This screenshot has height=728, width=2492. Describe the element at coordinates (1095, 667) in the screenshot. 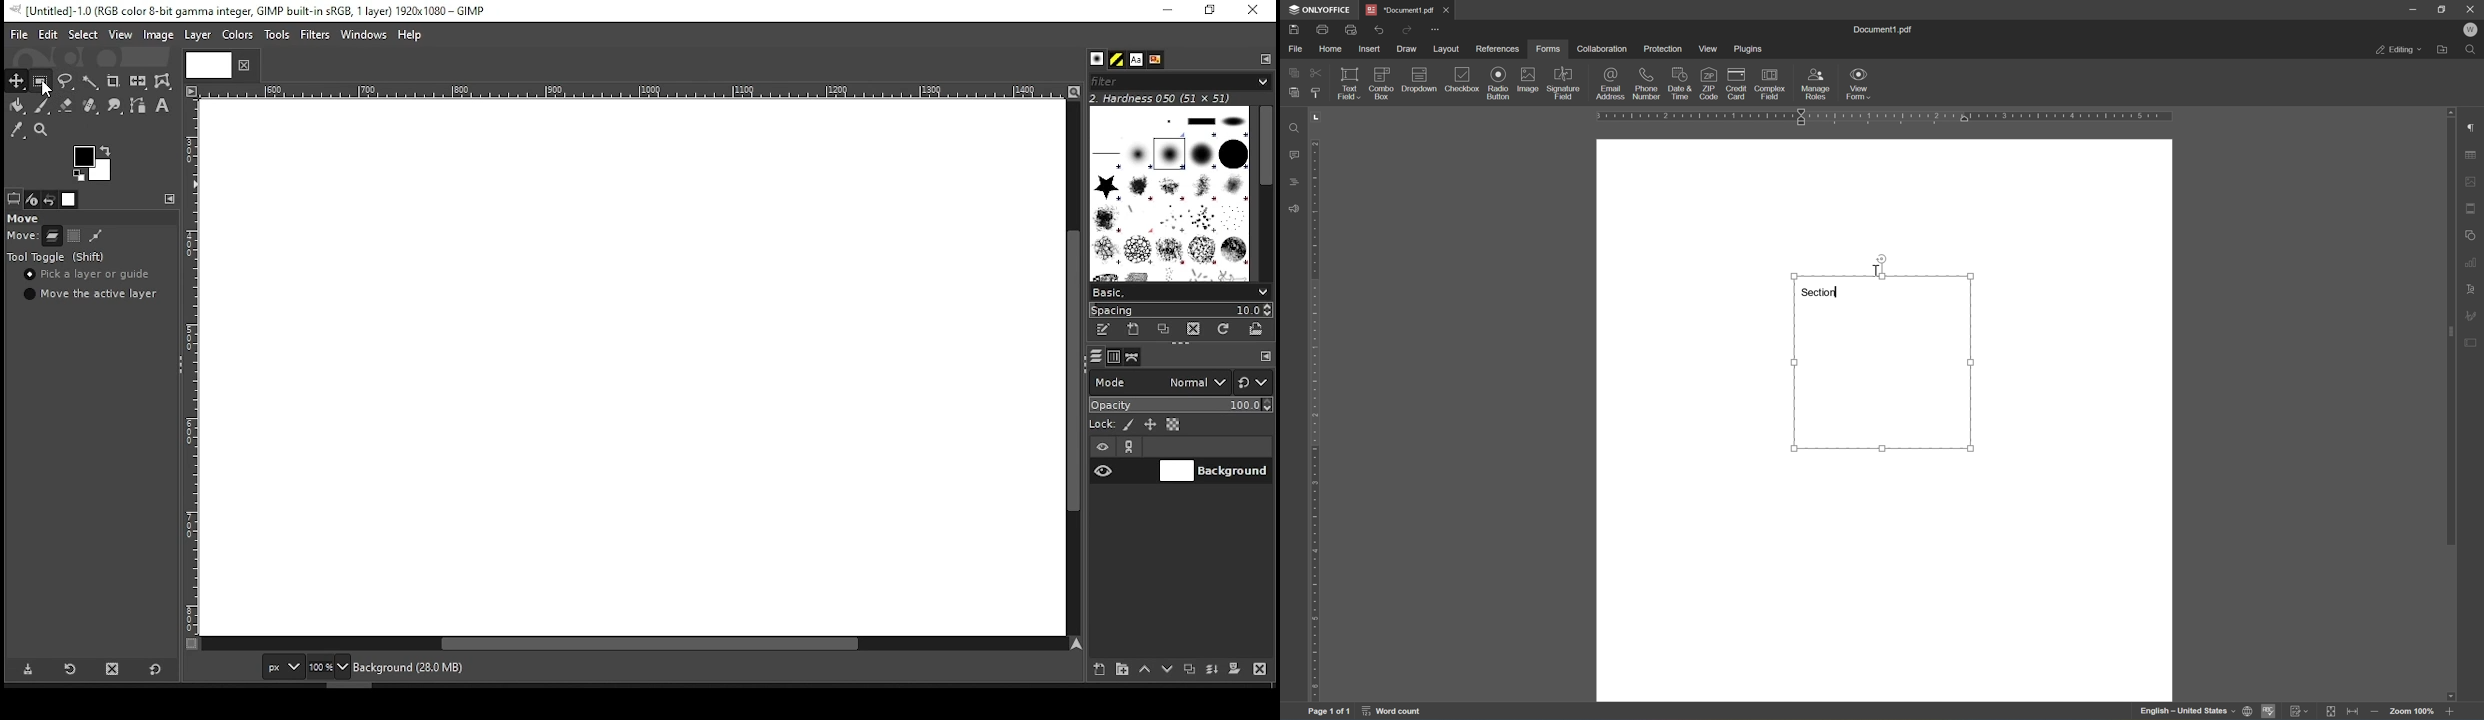

I see `new layer` at that location.